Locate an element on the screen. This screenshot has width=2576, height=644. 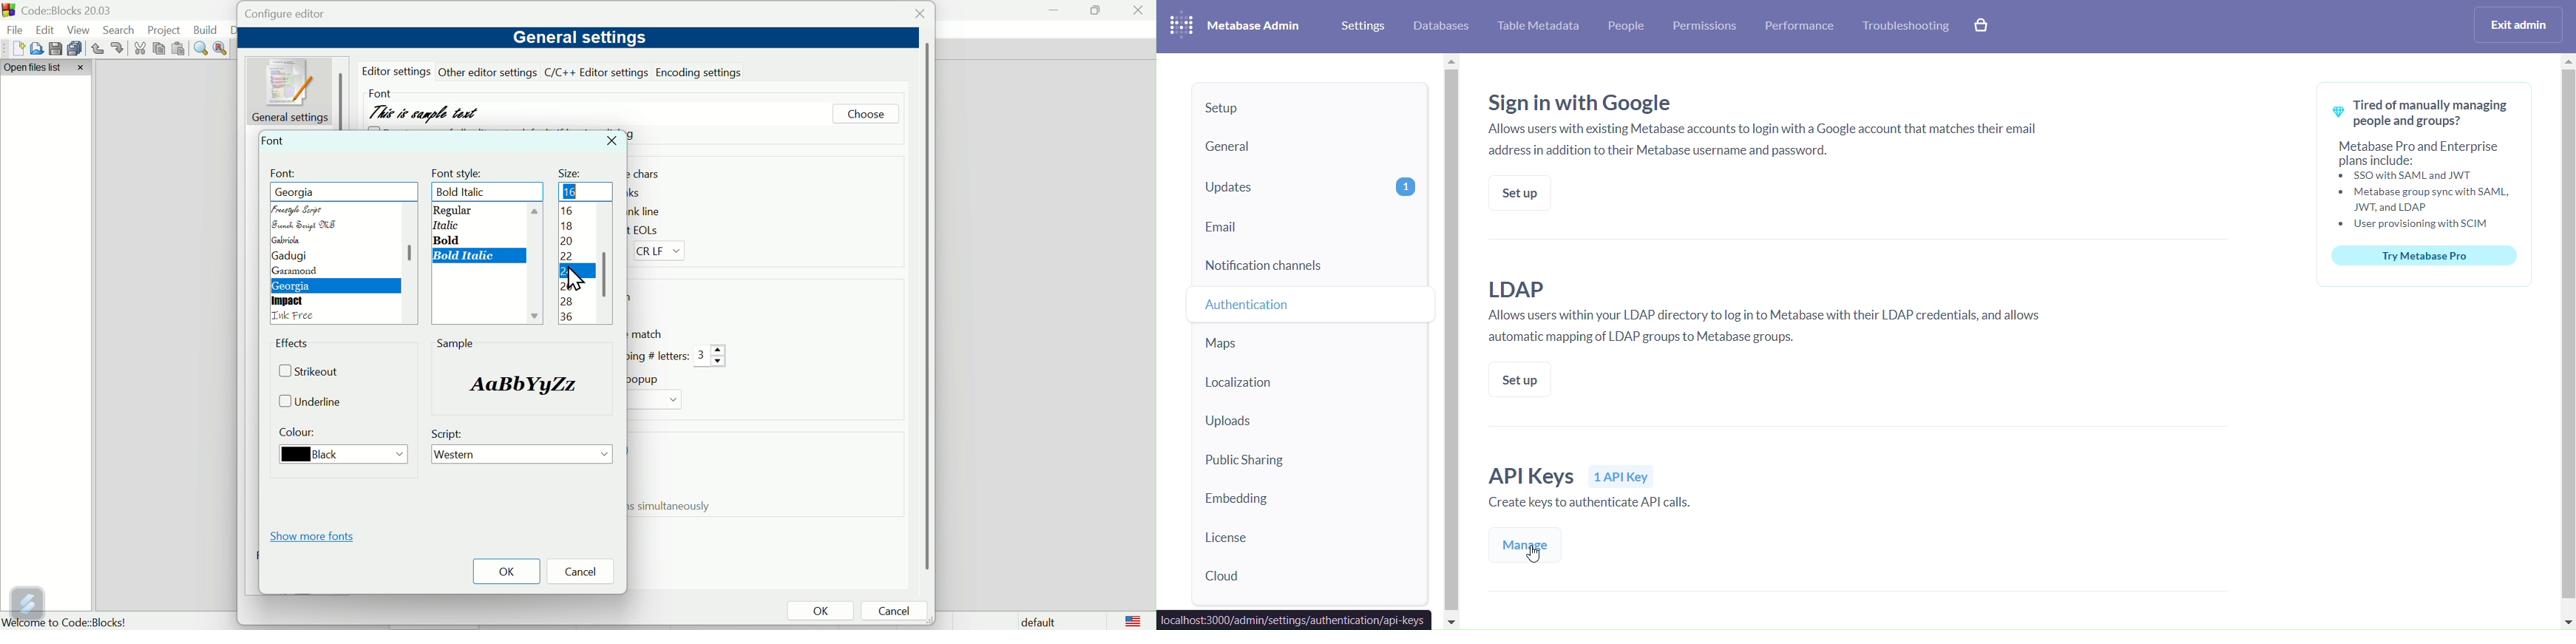
Georgia is located at coordinates (294, 287).